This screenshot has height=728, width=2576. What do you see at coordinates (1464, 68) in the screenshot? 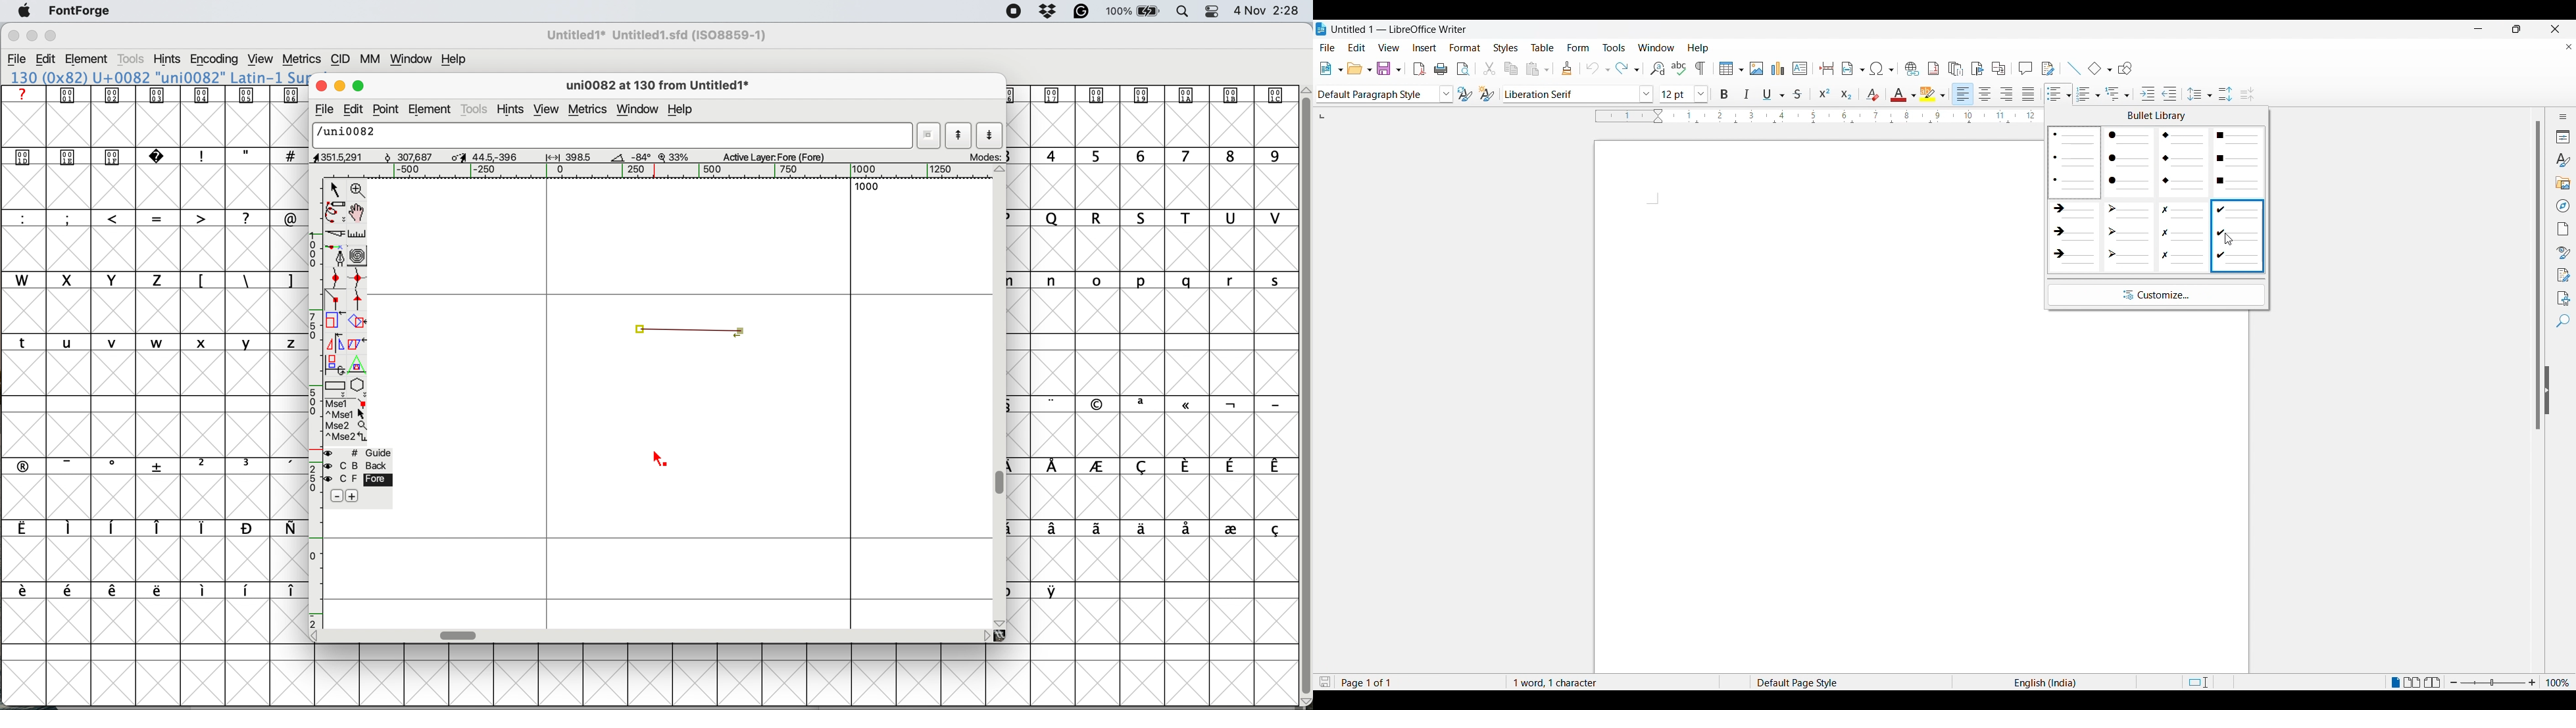
I see `toggle print preview` at bounding box center [1464, 68].